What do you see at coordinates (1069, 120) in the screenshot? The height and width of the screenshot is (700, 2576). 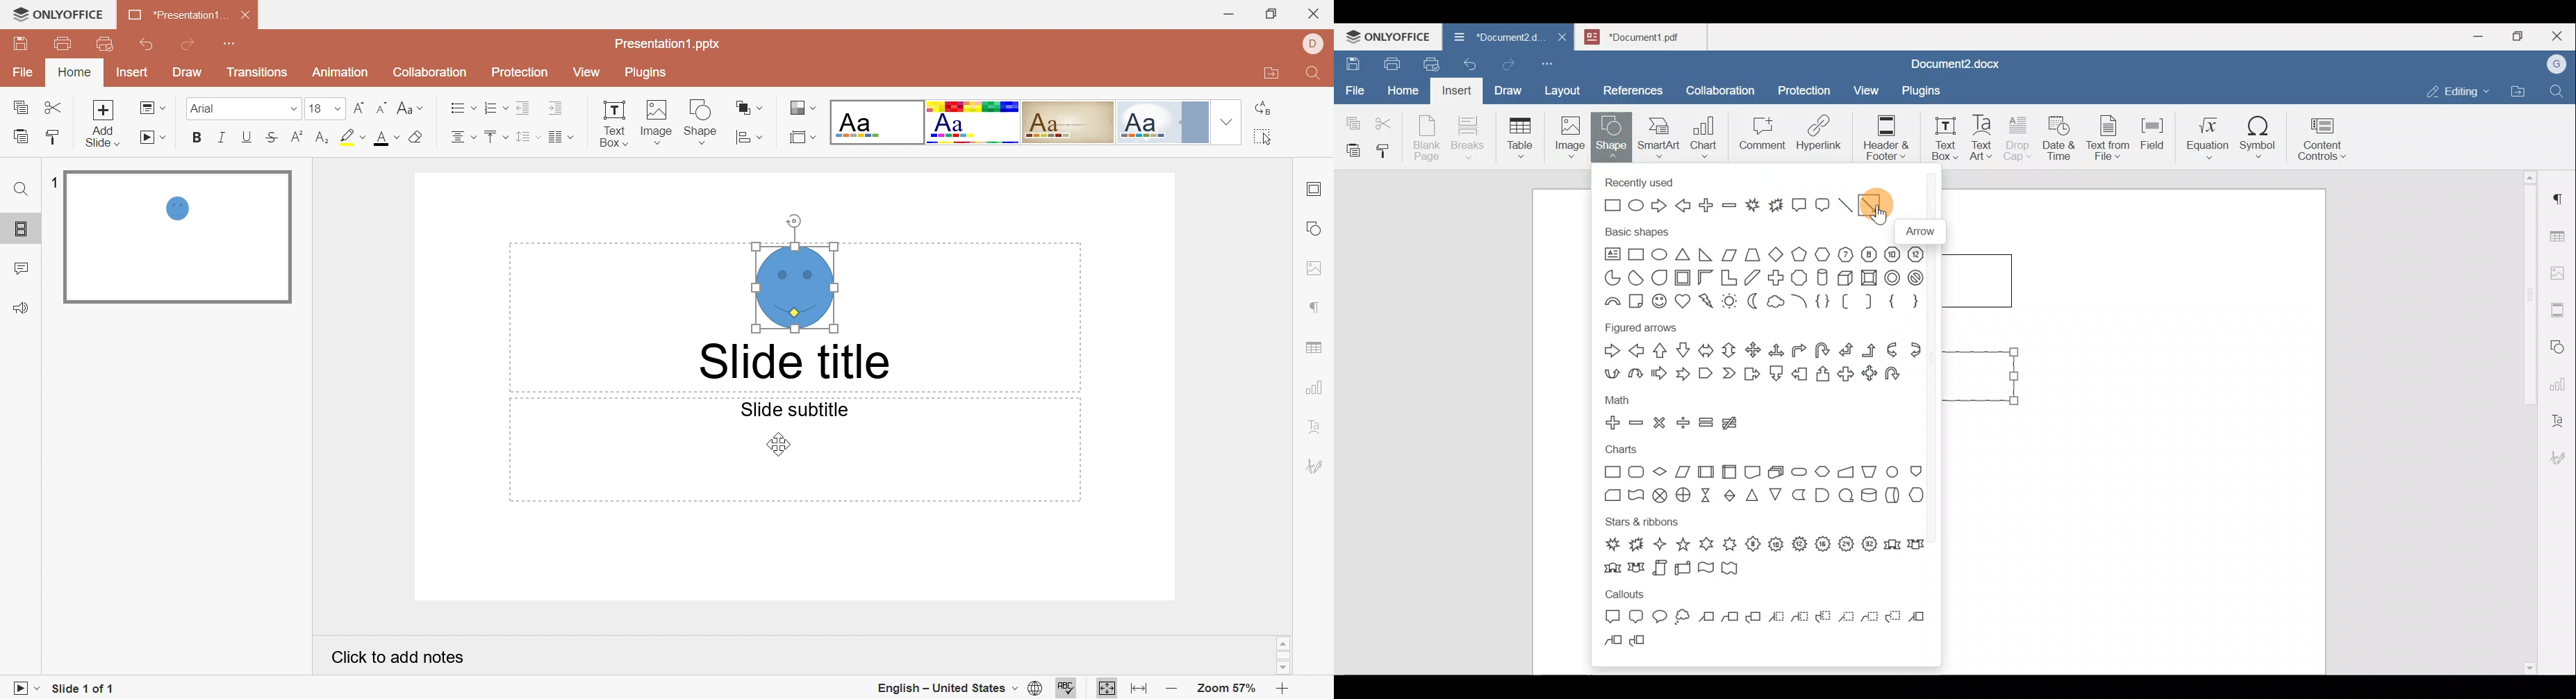 I see `Classic` at bounding box center [1069, 120].